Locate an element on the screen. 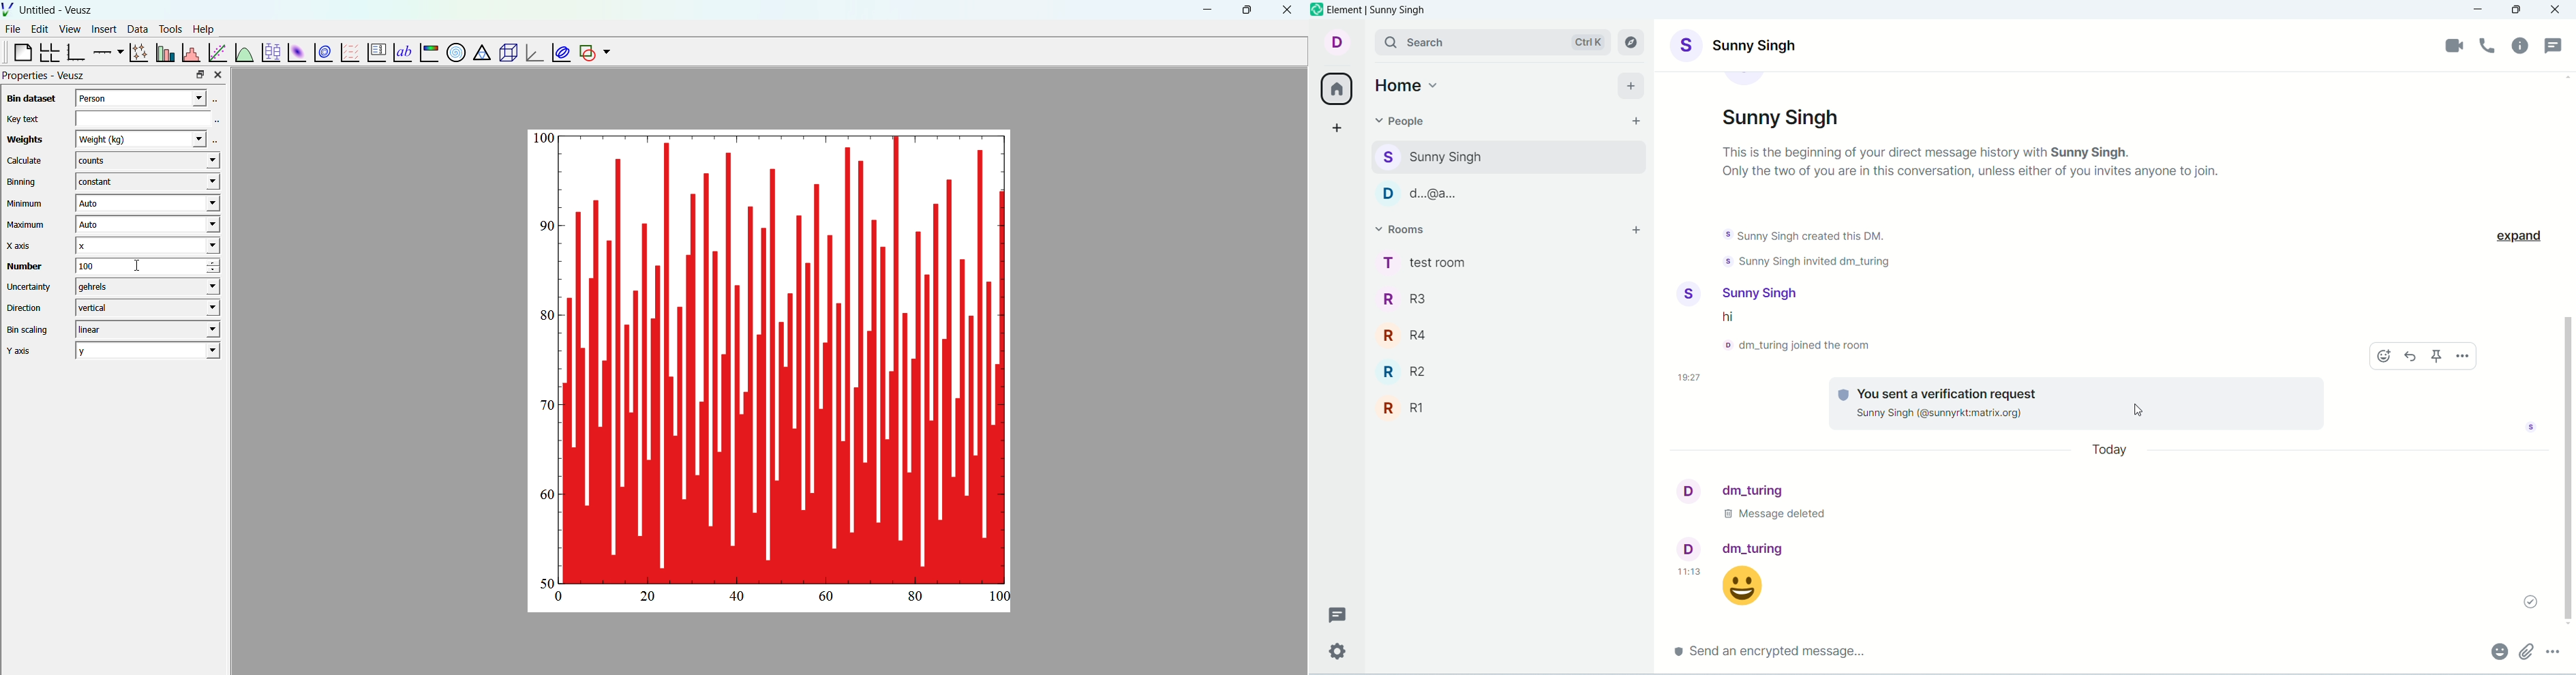 Image resolution: width=2576 pixels, height=700 pixels. Arrange a graph in a grid is located at coordinates (48, 53).